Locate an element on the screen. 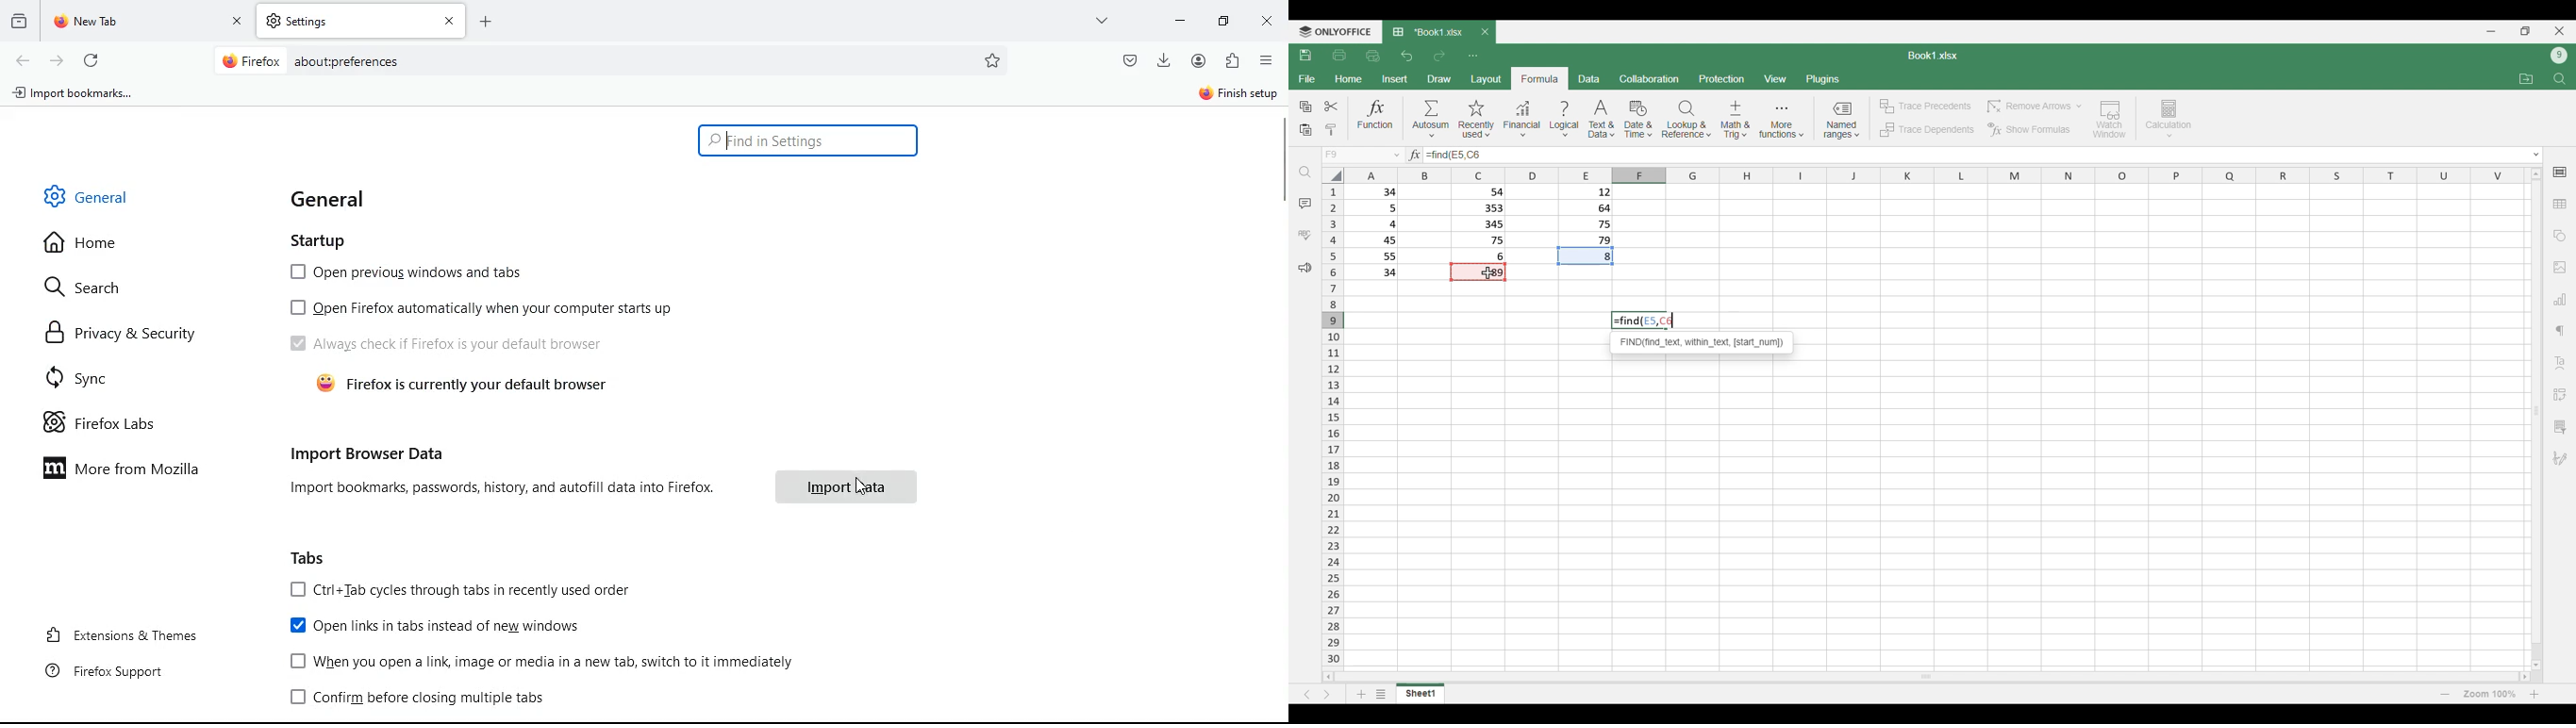 The image size is (2576, 728). List of sheets is located at coordinates (1382, 694).